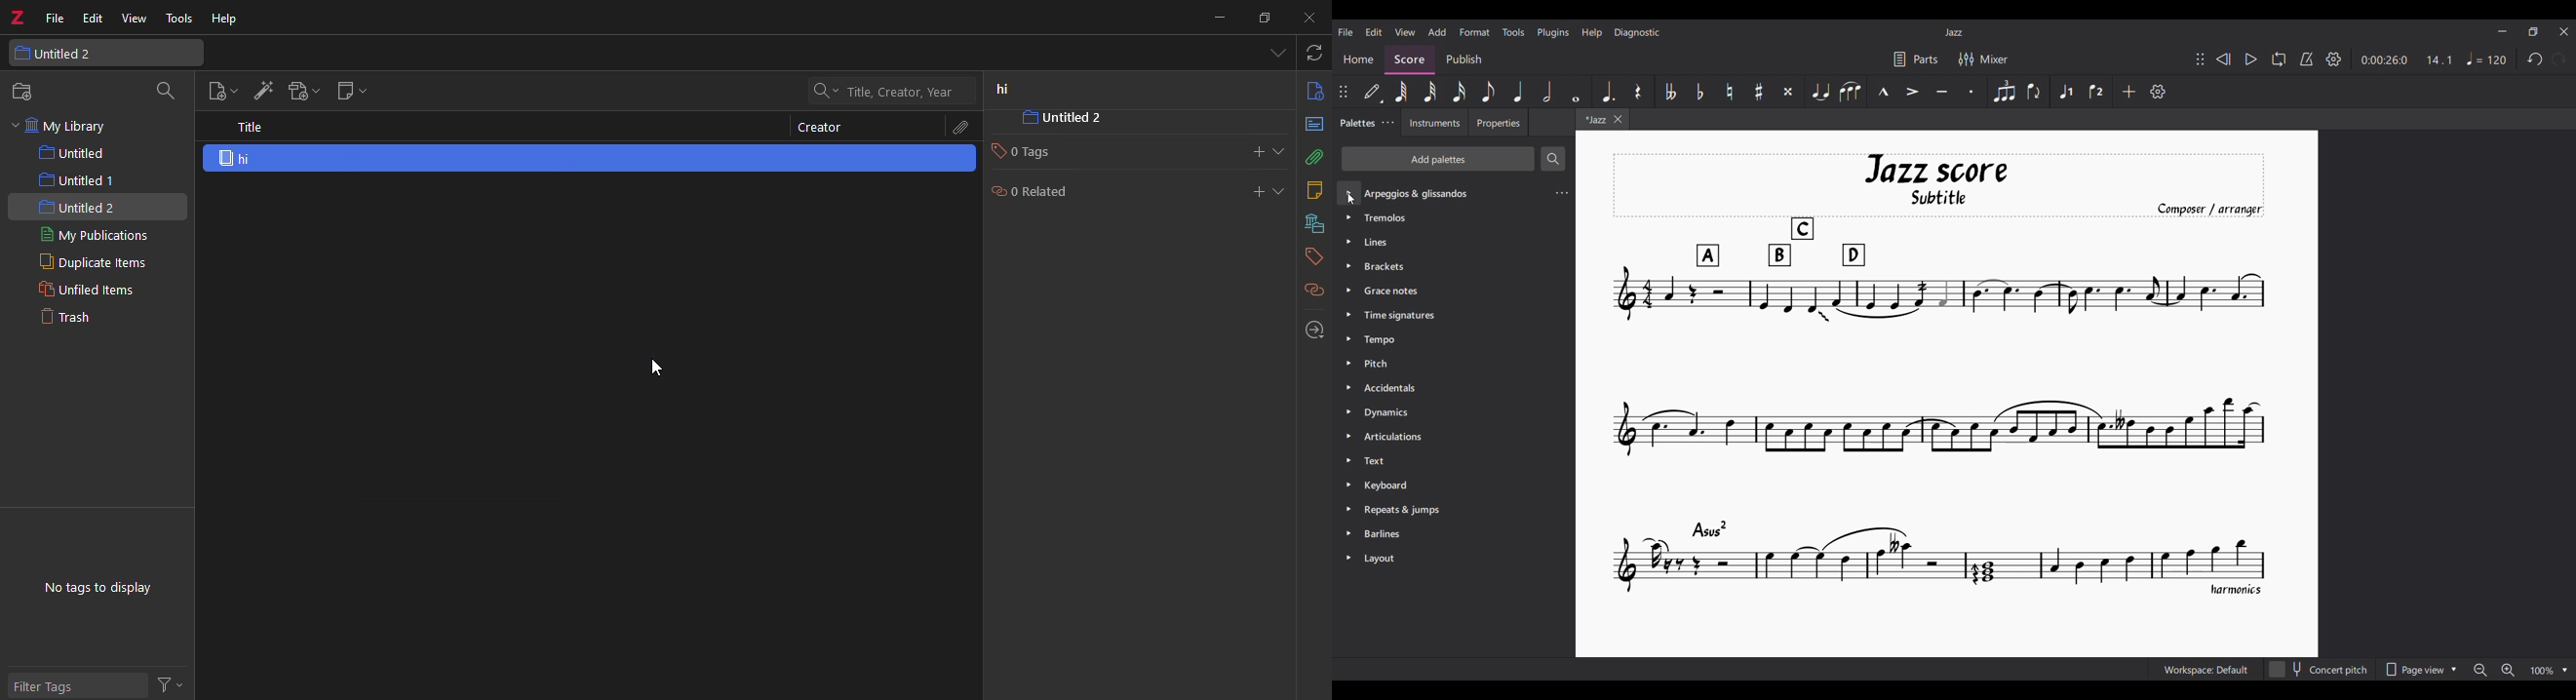 Image resolution: width=2576 pixels, height=700 pixels. What do you see at coordinates (1410, 60) in the screenshot?
I see `Score, current section highlighted` at bounding box center [1410, 60].